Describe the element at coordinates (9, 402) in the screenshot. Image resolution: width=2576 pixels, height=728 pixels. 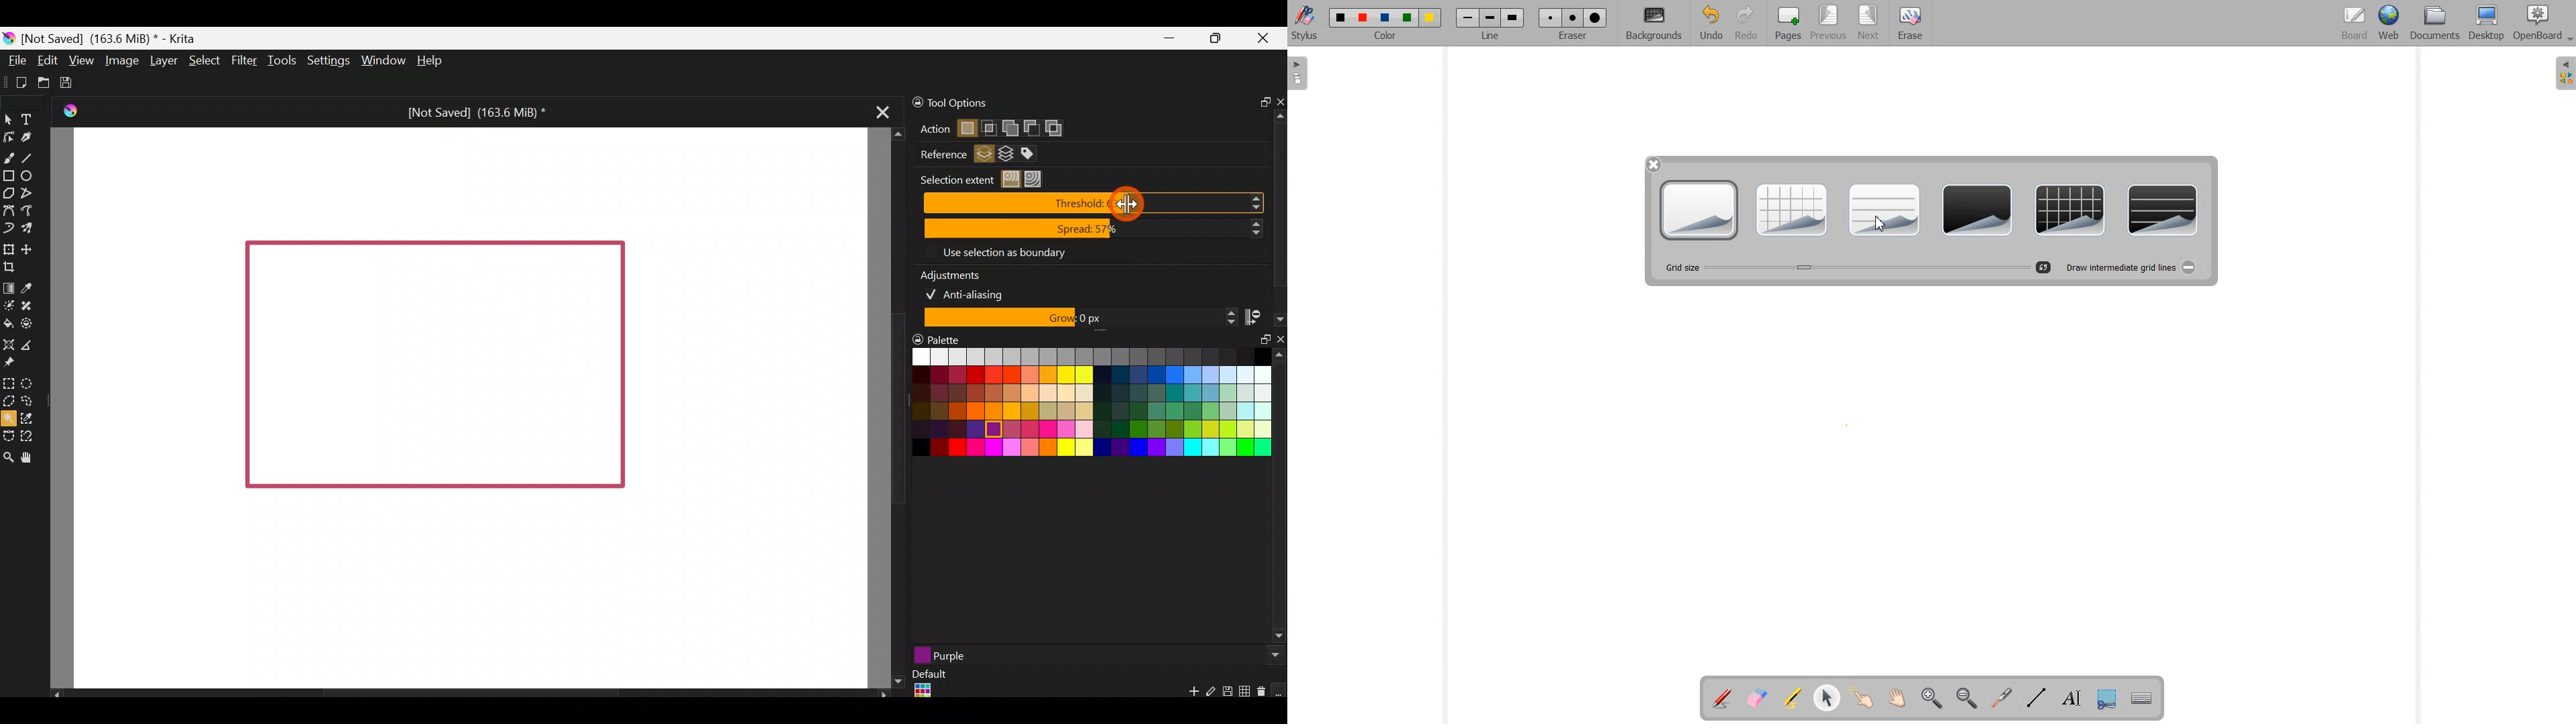
I see `Polygonal section tool` at that location.